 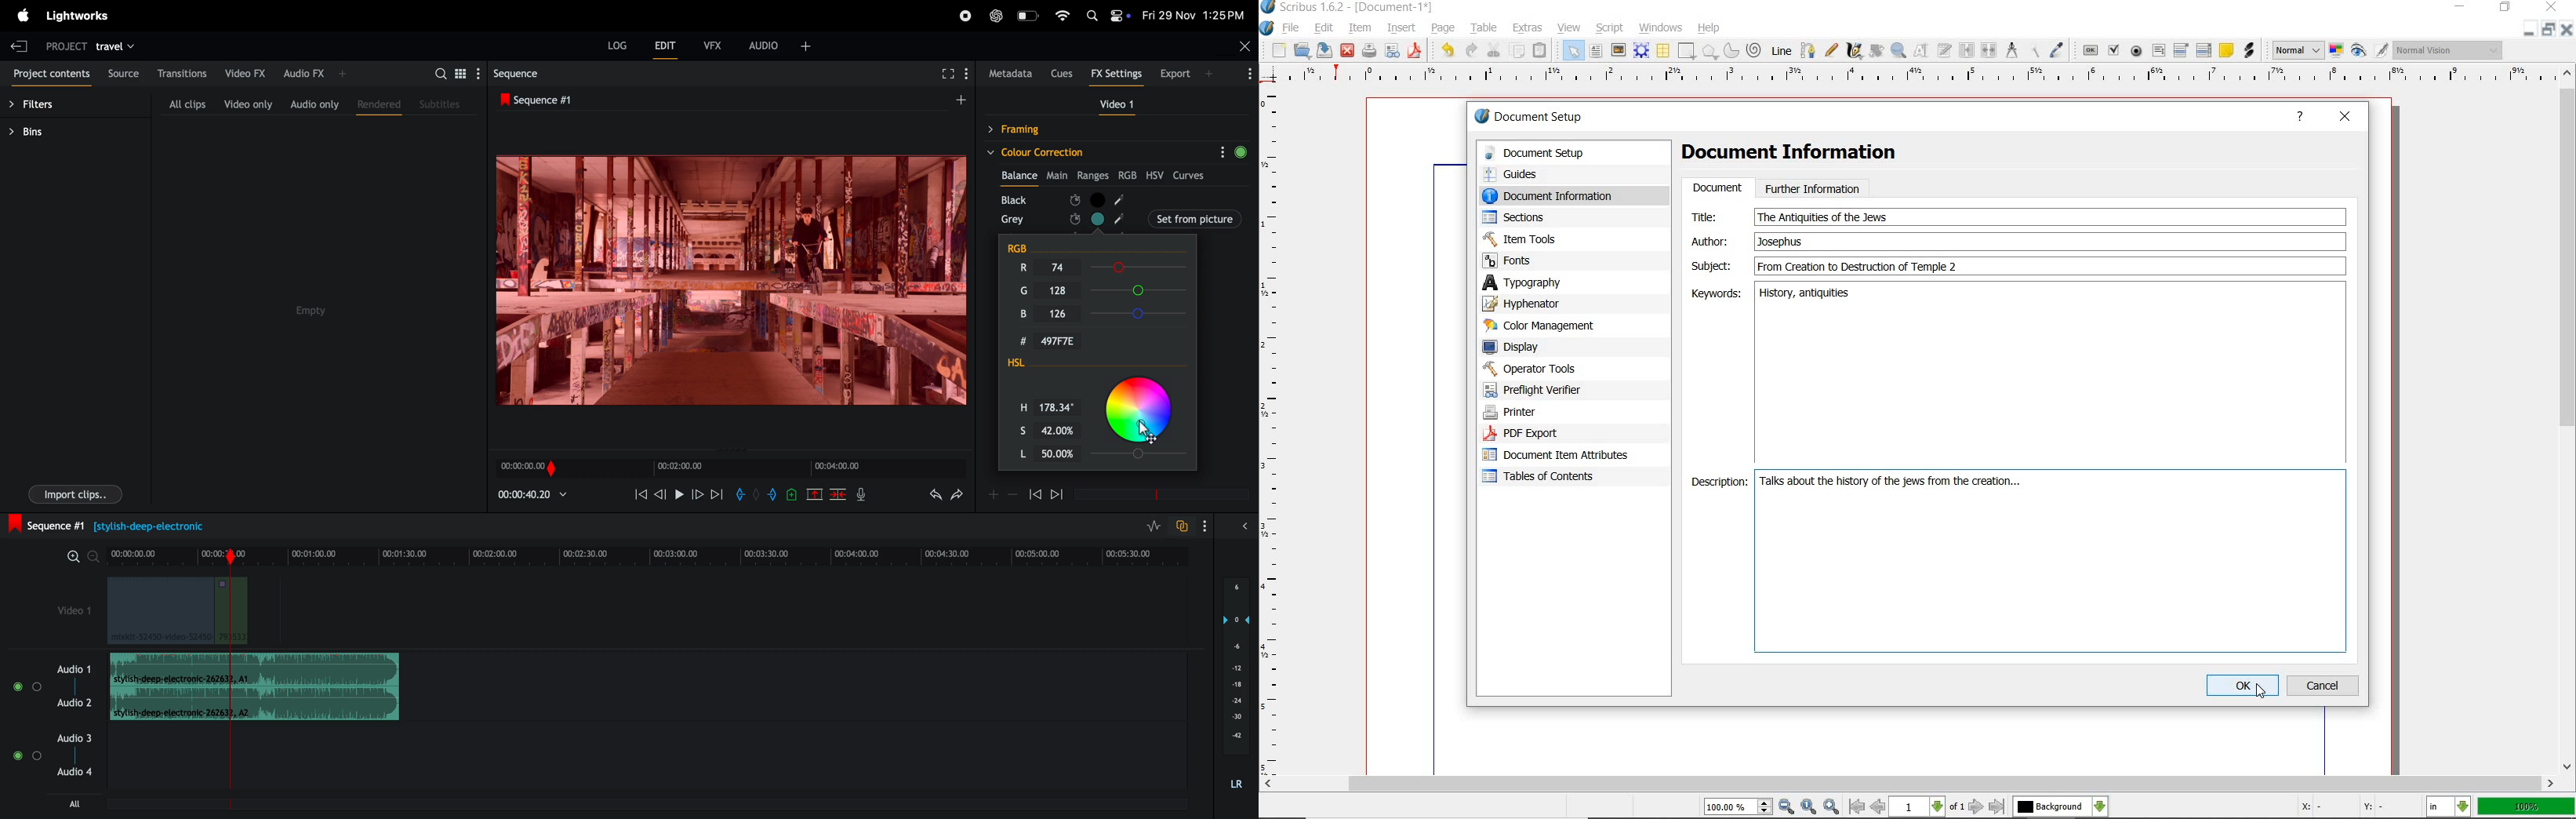 What do you see at coordinates (2158, 51) in the screenshot?
I see `pdf text field` at bounding box center [2158, 51].